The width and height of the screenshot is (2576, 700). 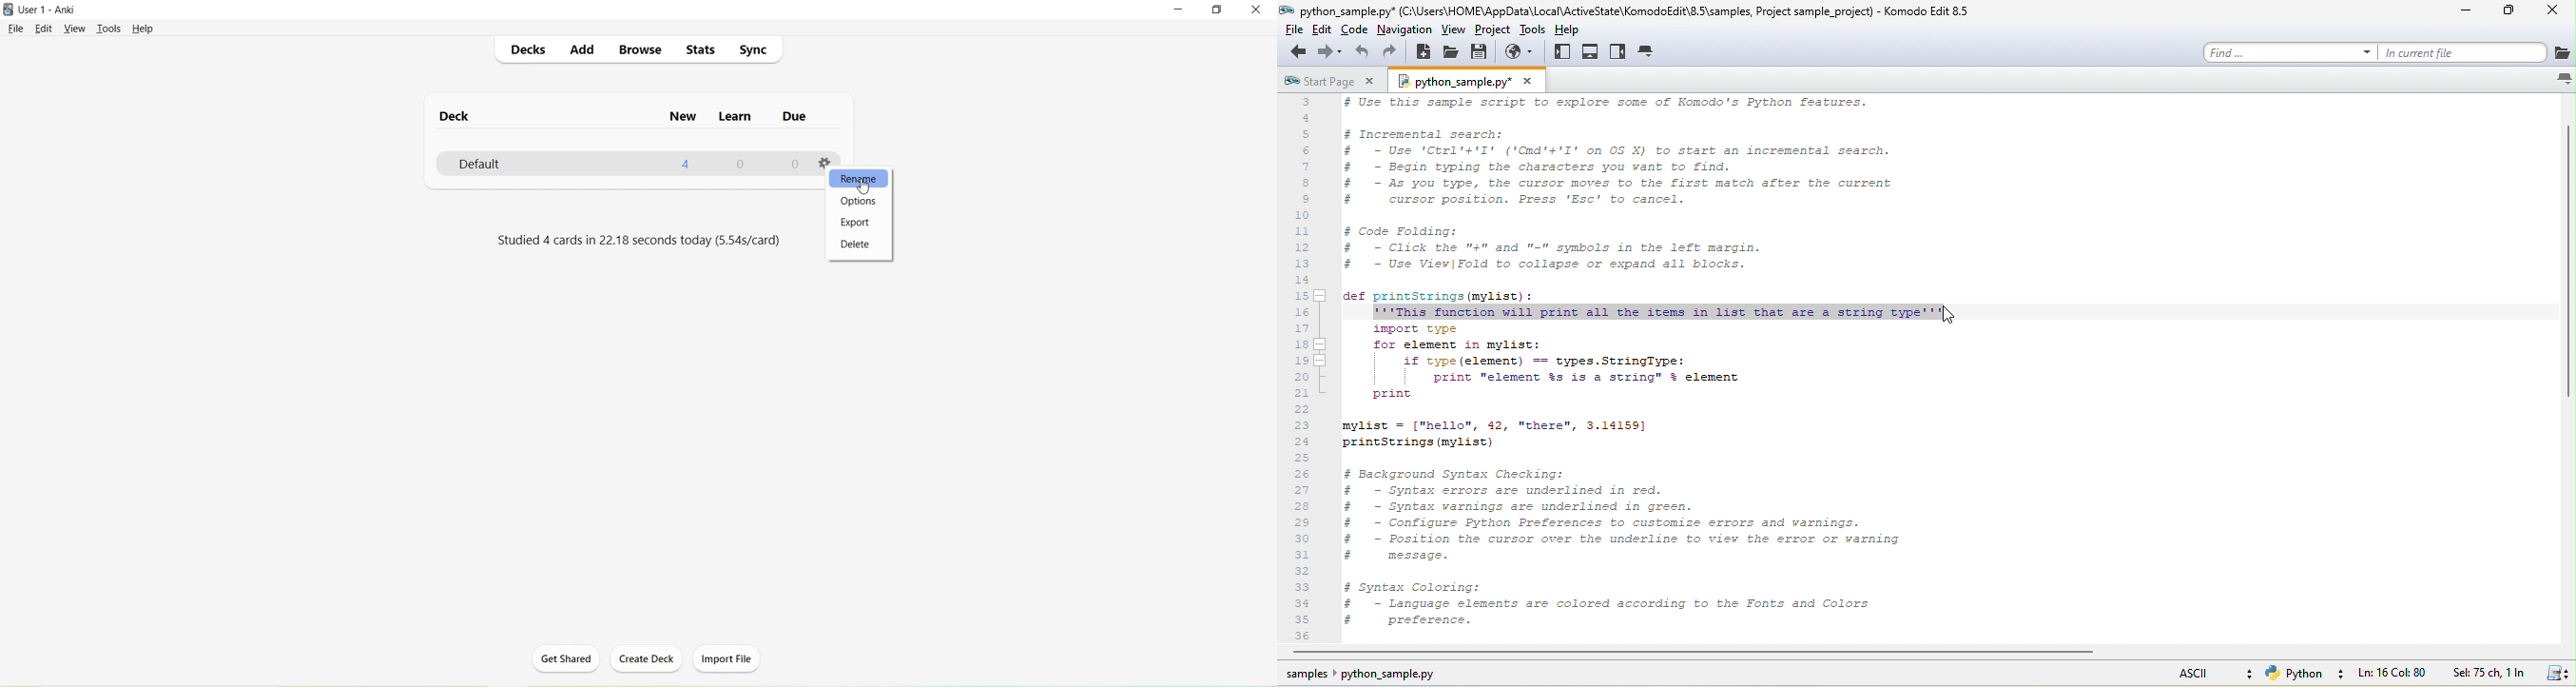 I want to click on 4, so click(x=687, y=164).